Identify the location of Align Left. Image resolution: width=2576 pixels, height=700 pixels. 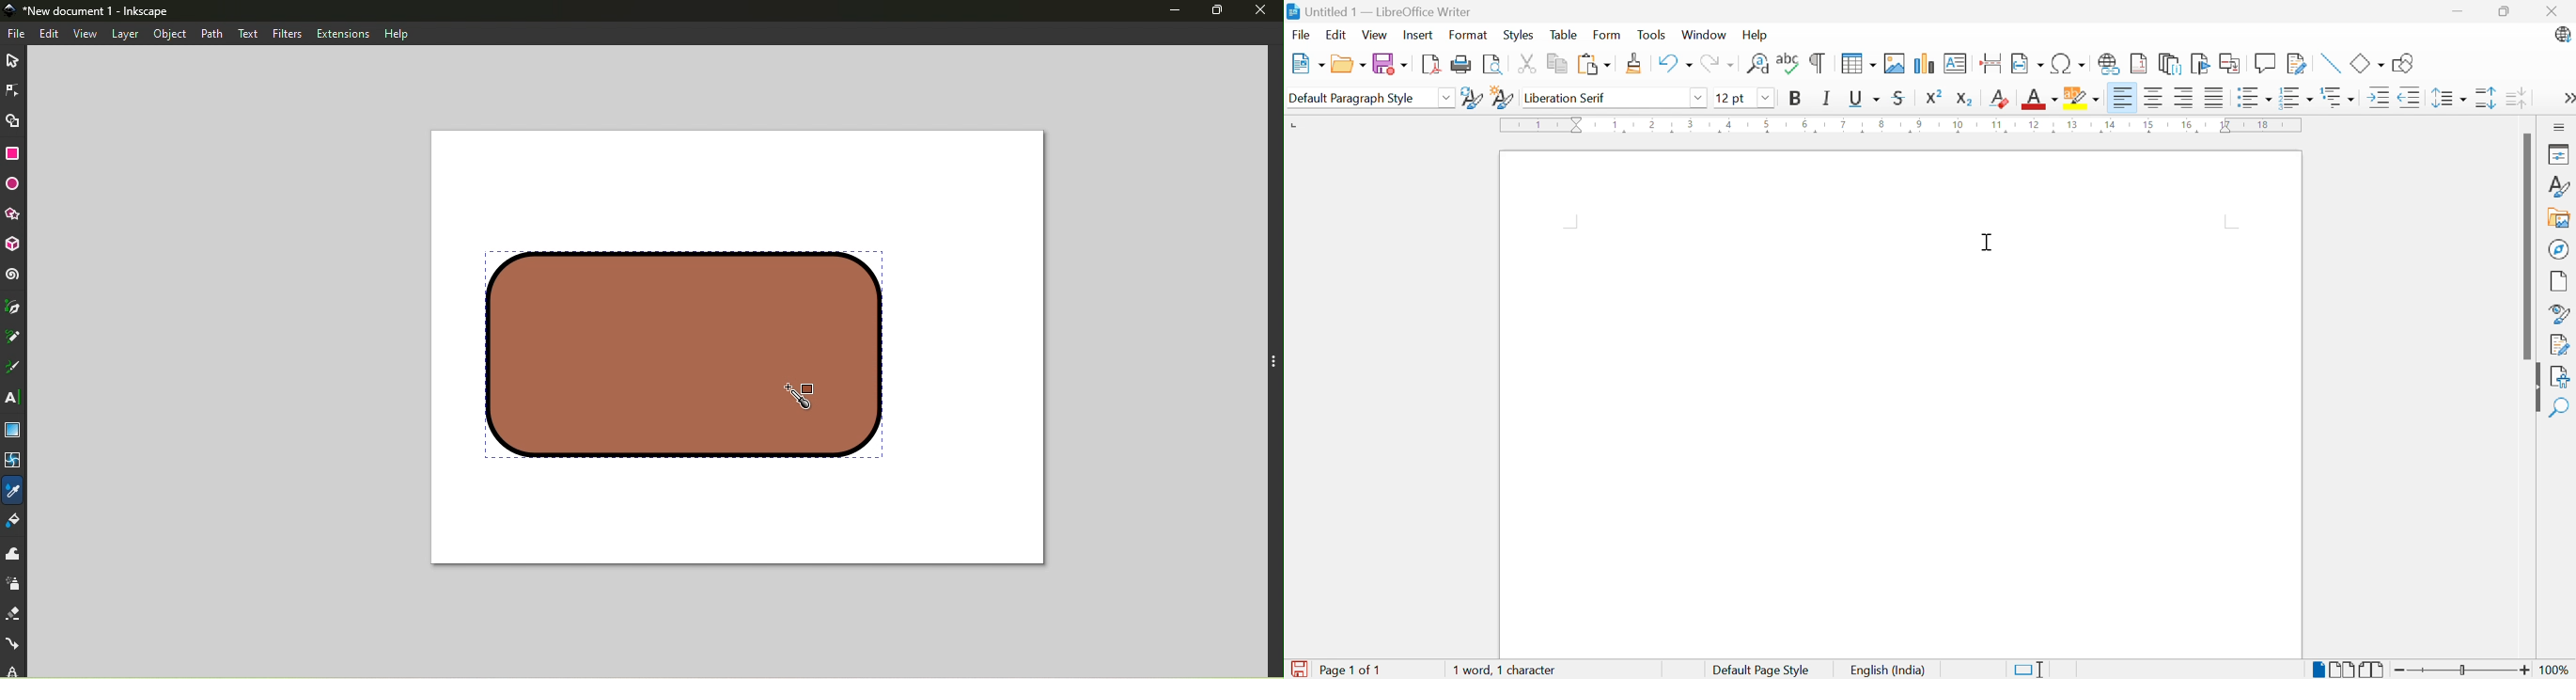
(2121, 98).